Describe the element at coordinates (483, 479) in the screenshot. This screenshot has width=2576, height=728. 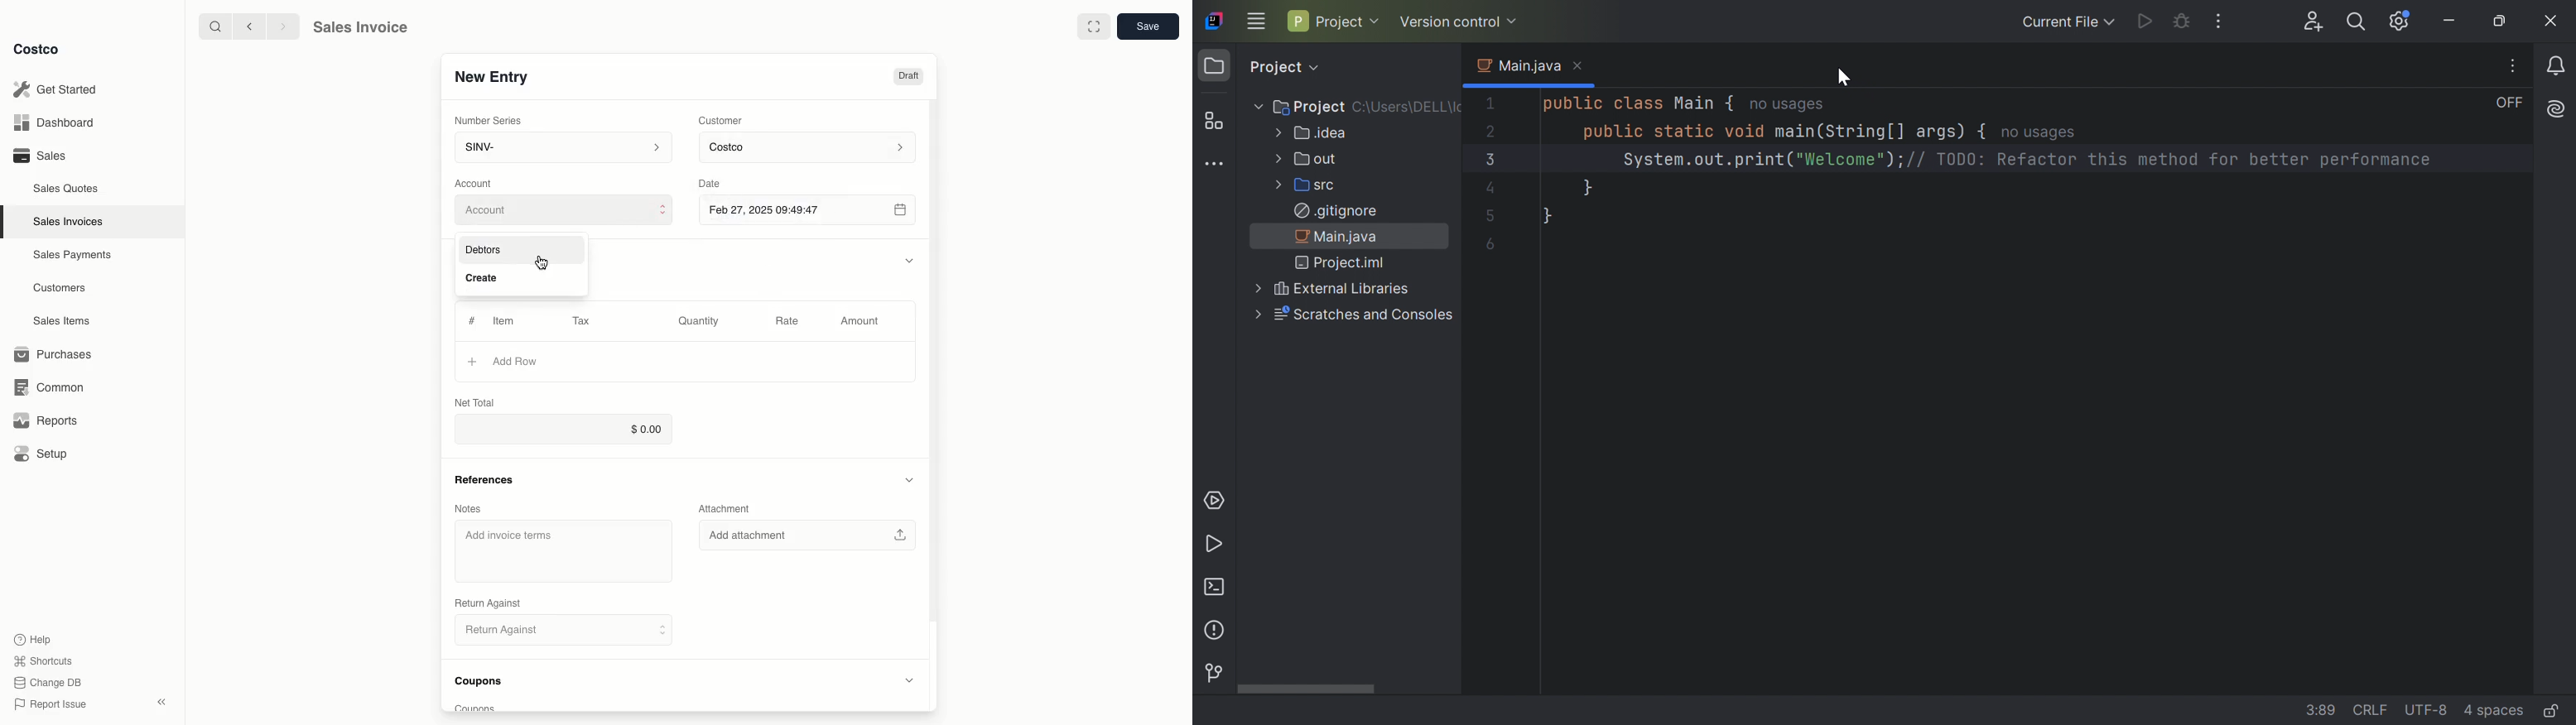
I see `References` at that location.